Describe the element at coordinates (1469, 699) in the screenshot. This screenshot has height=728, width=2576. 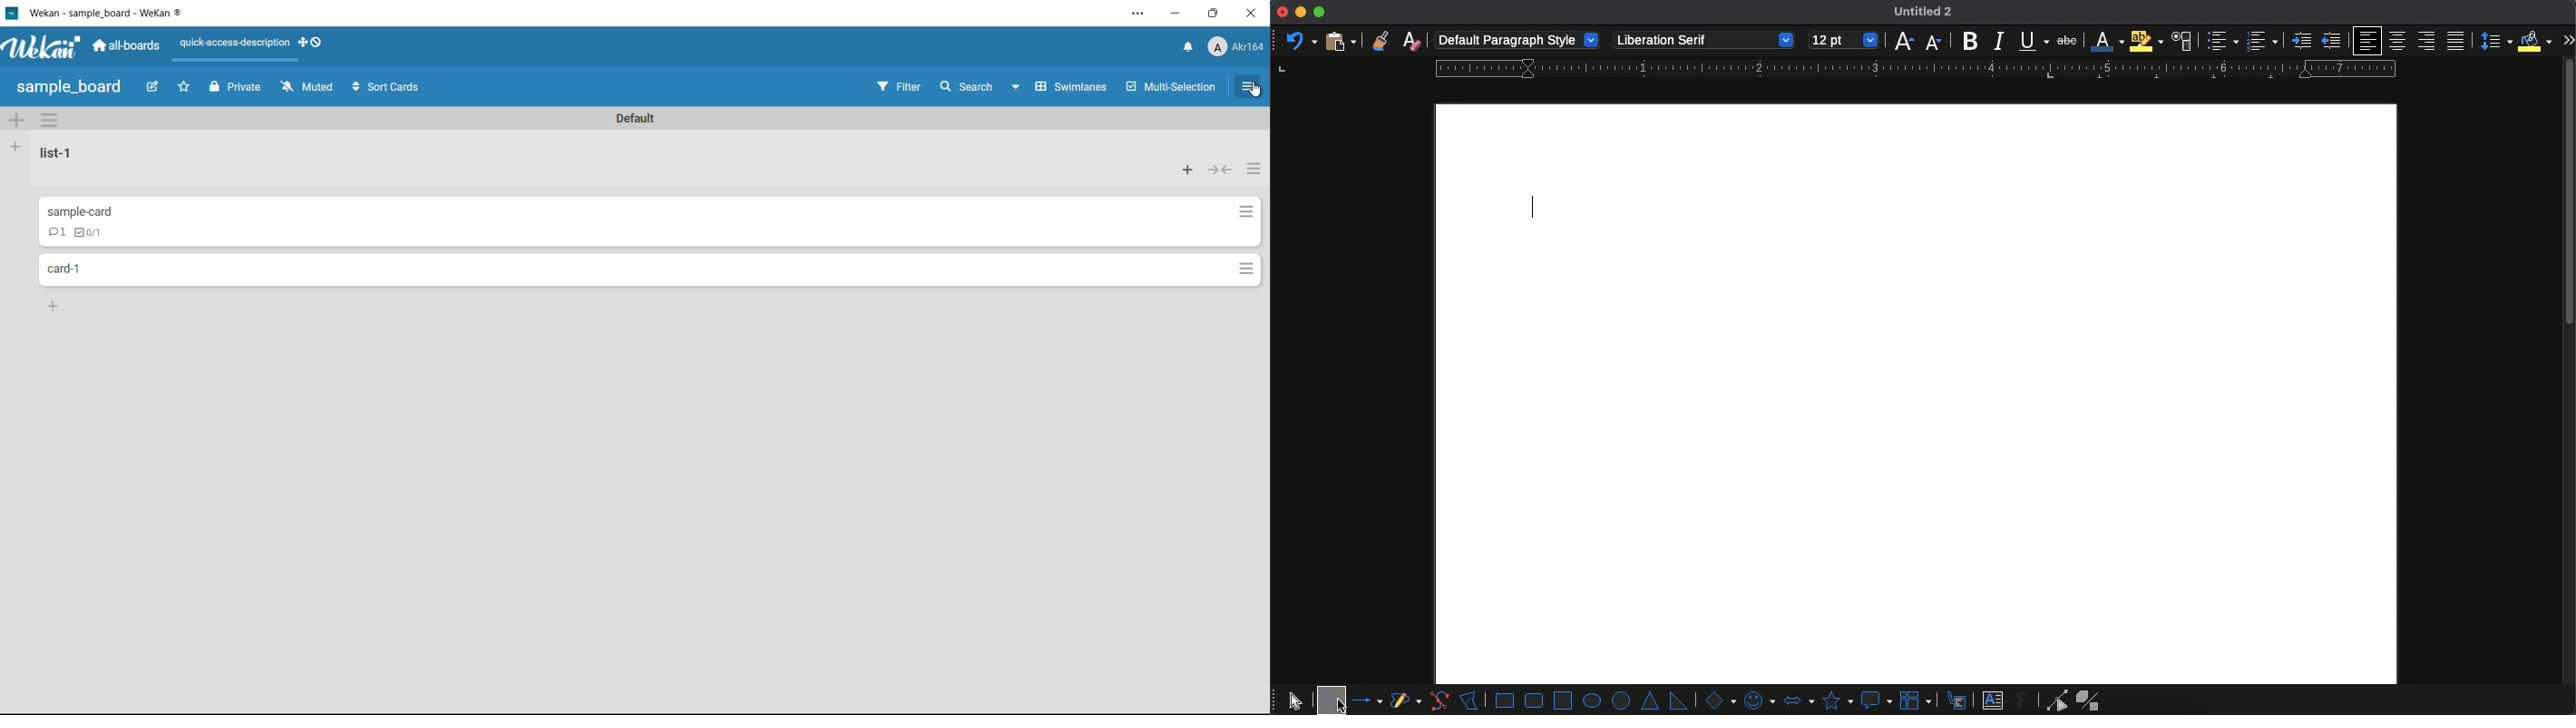
I see `polygon` at that location.